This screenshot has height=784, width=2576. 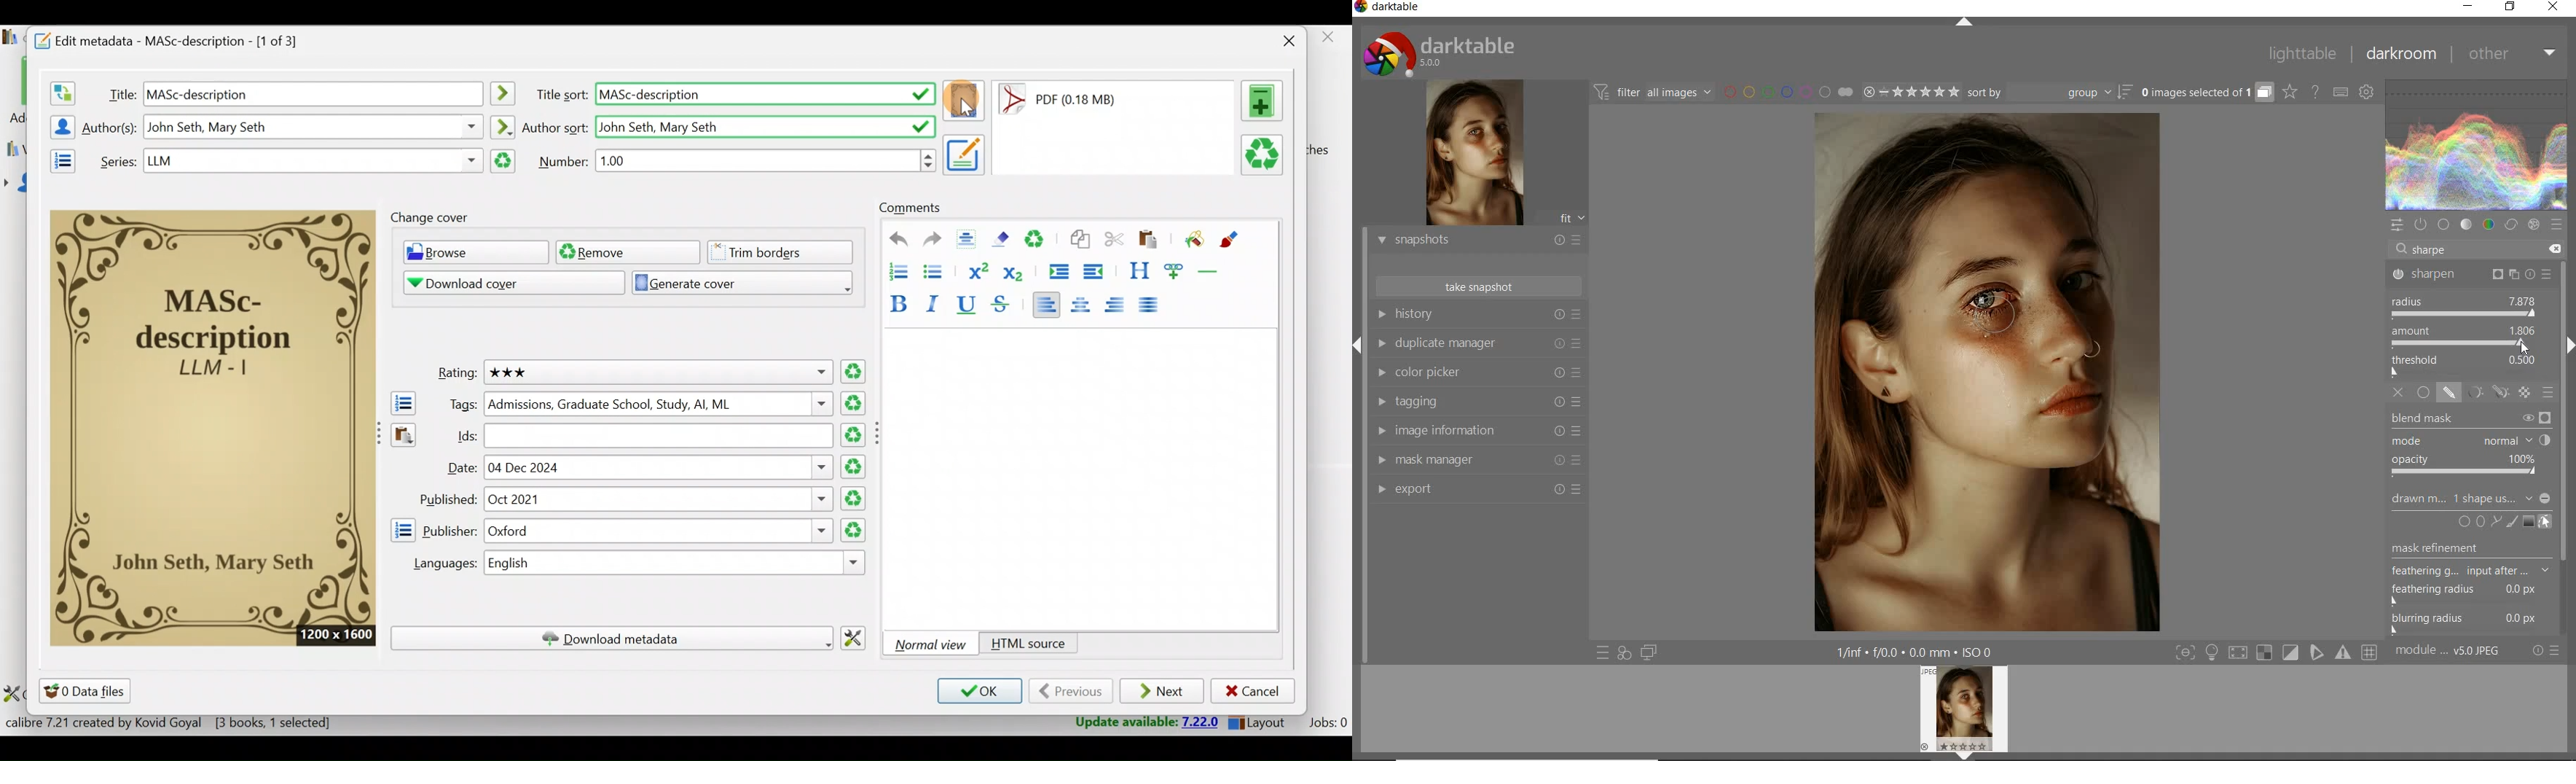 What do you see at coordinates (561, 95) in the screenshot?
I see `Title sort` at bounding box center [561, 95].